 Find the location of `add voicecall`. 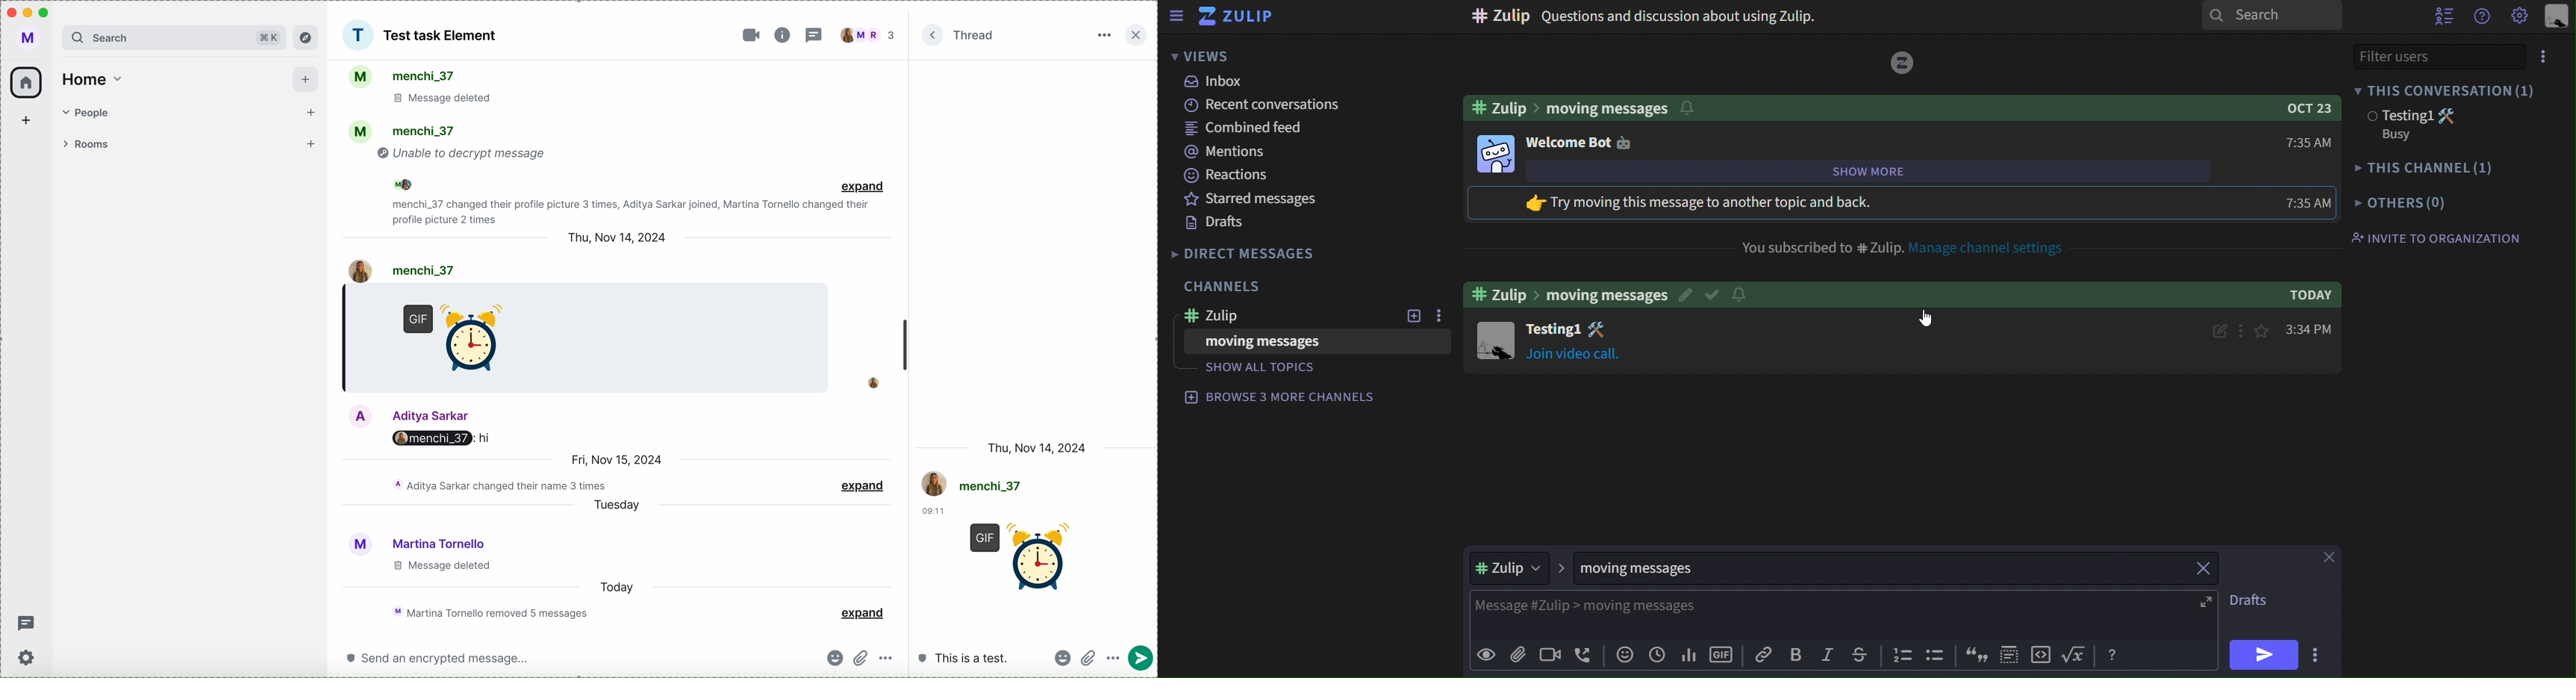

add voicecall is located at coordinates (1582, 656).